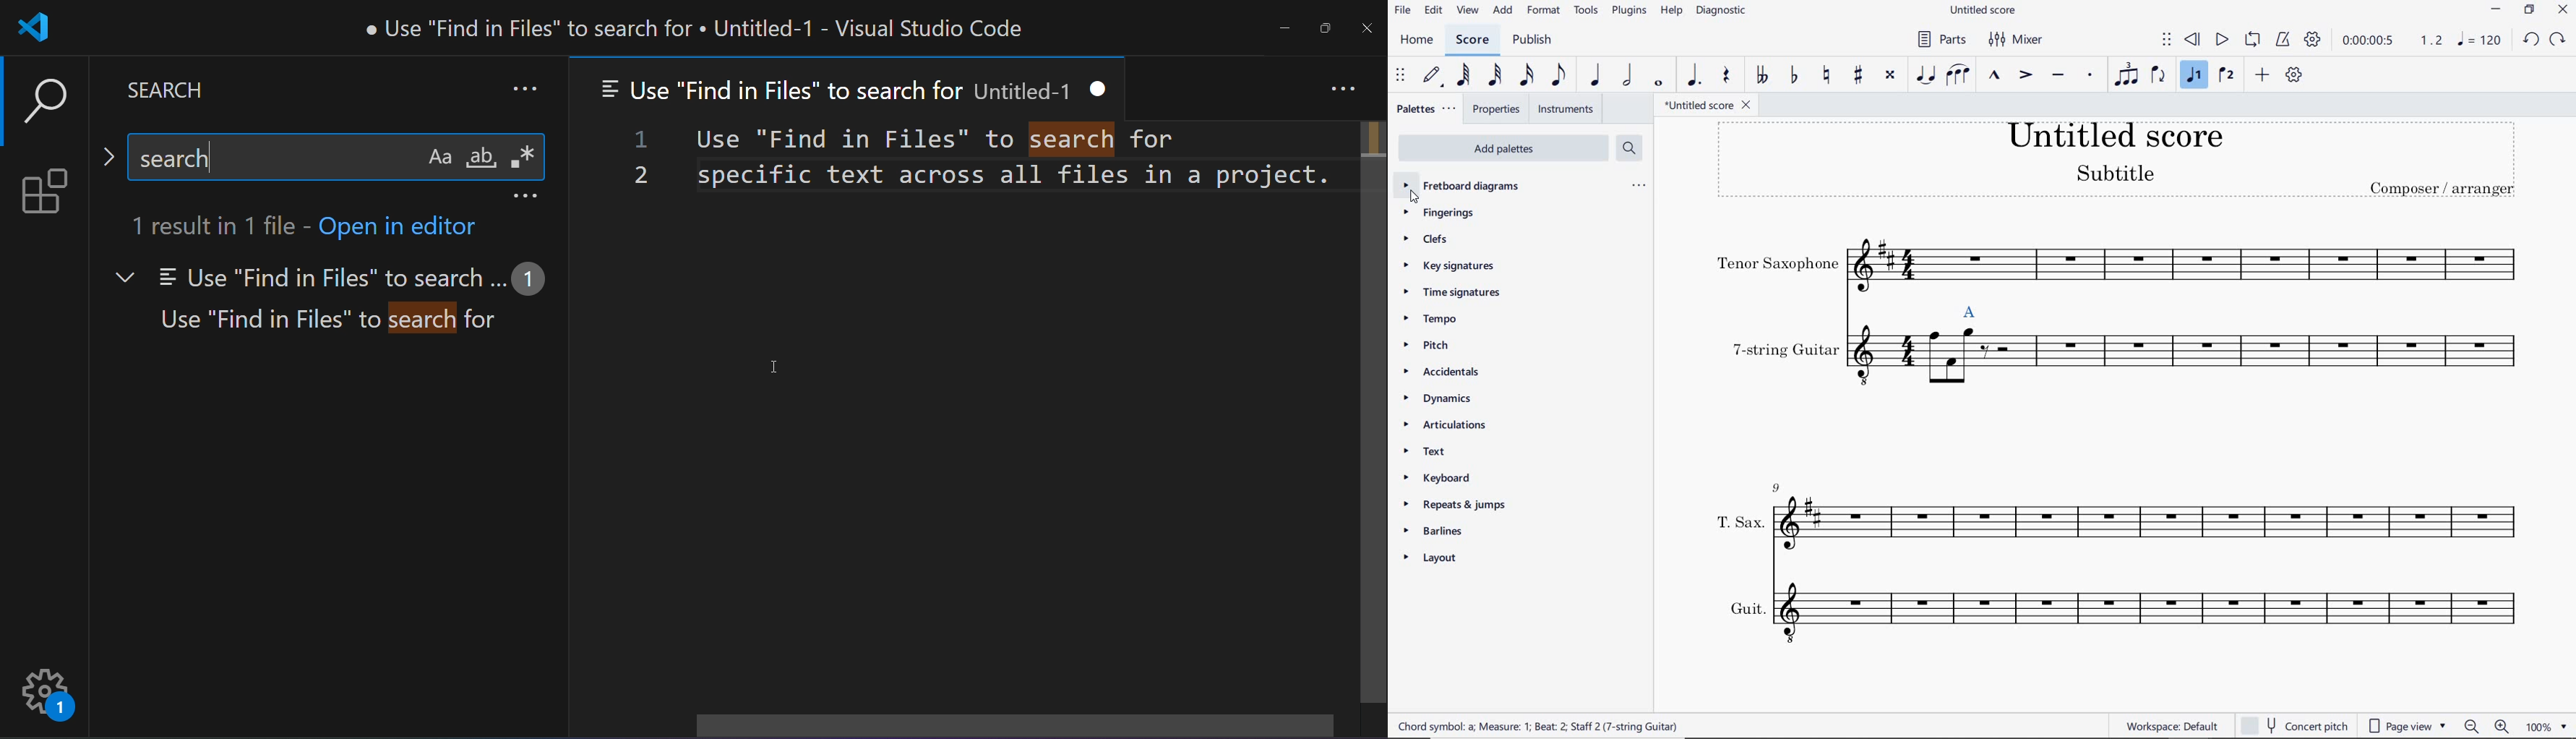 The width and height of the screenshot is (2576, 756). What do you see at coordinates (1959, 74) in the screenshot?
I see `SLUR` at bounding box center [1959, 74].